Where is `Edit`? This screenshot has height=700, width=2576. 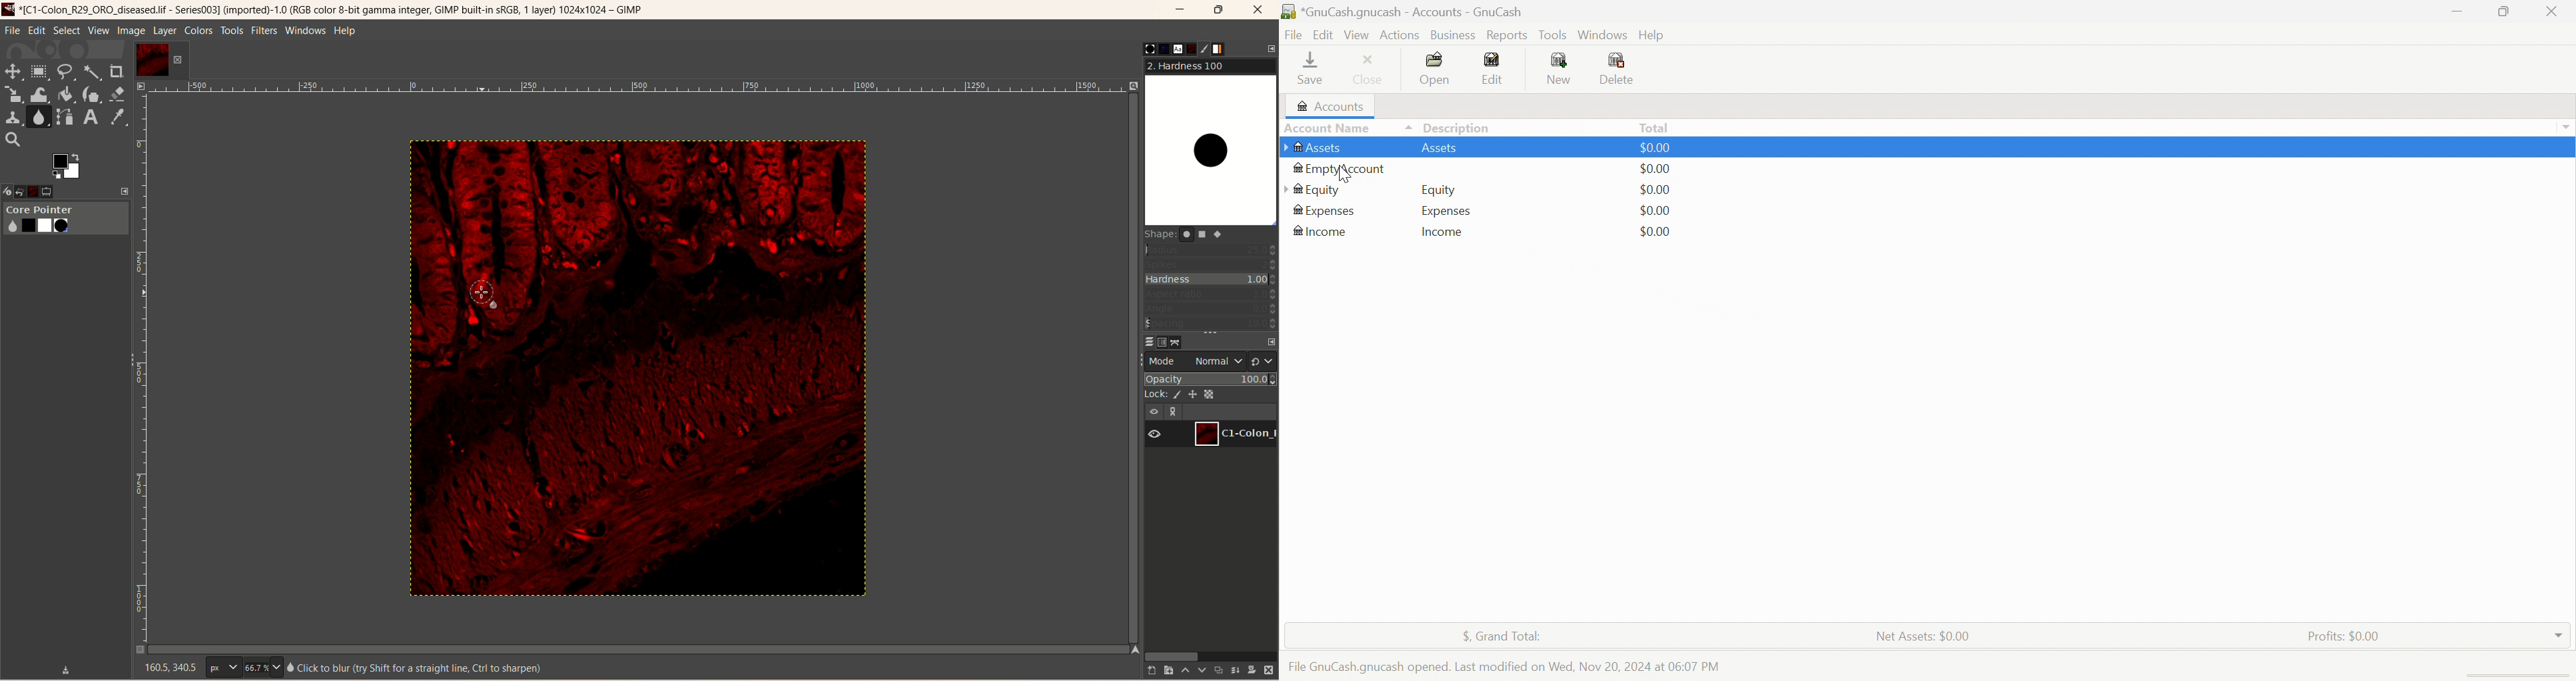 Edit is located at coordinates (1496, 69).